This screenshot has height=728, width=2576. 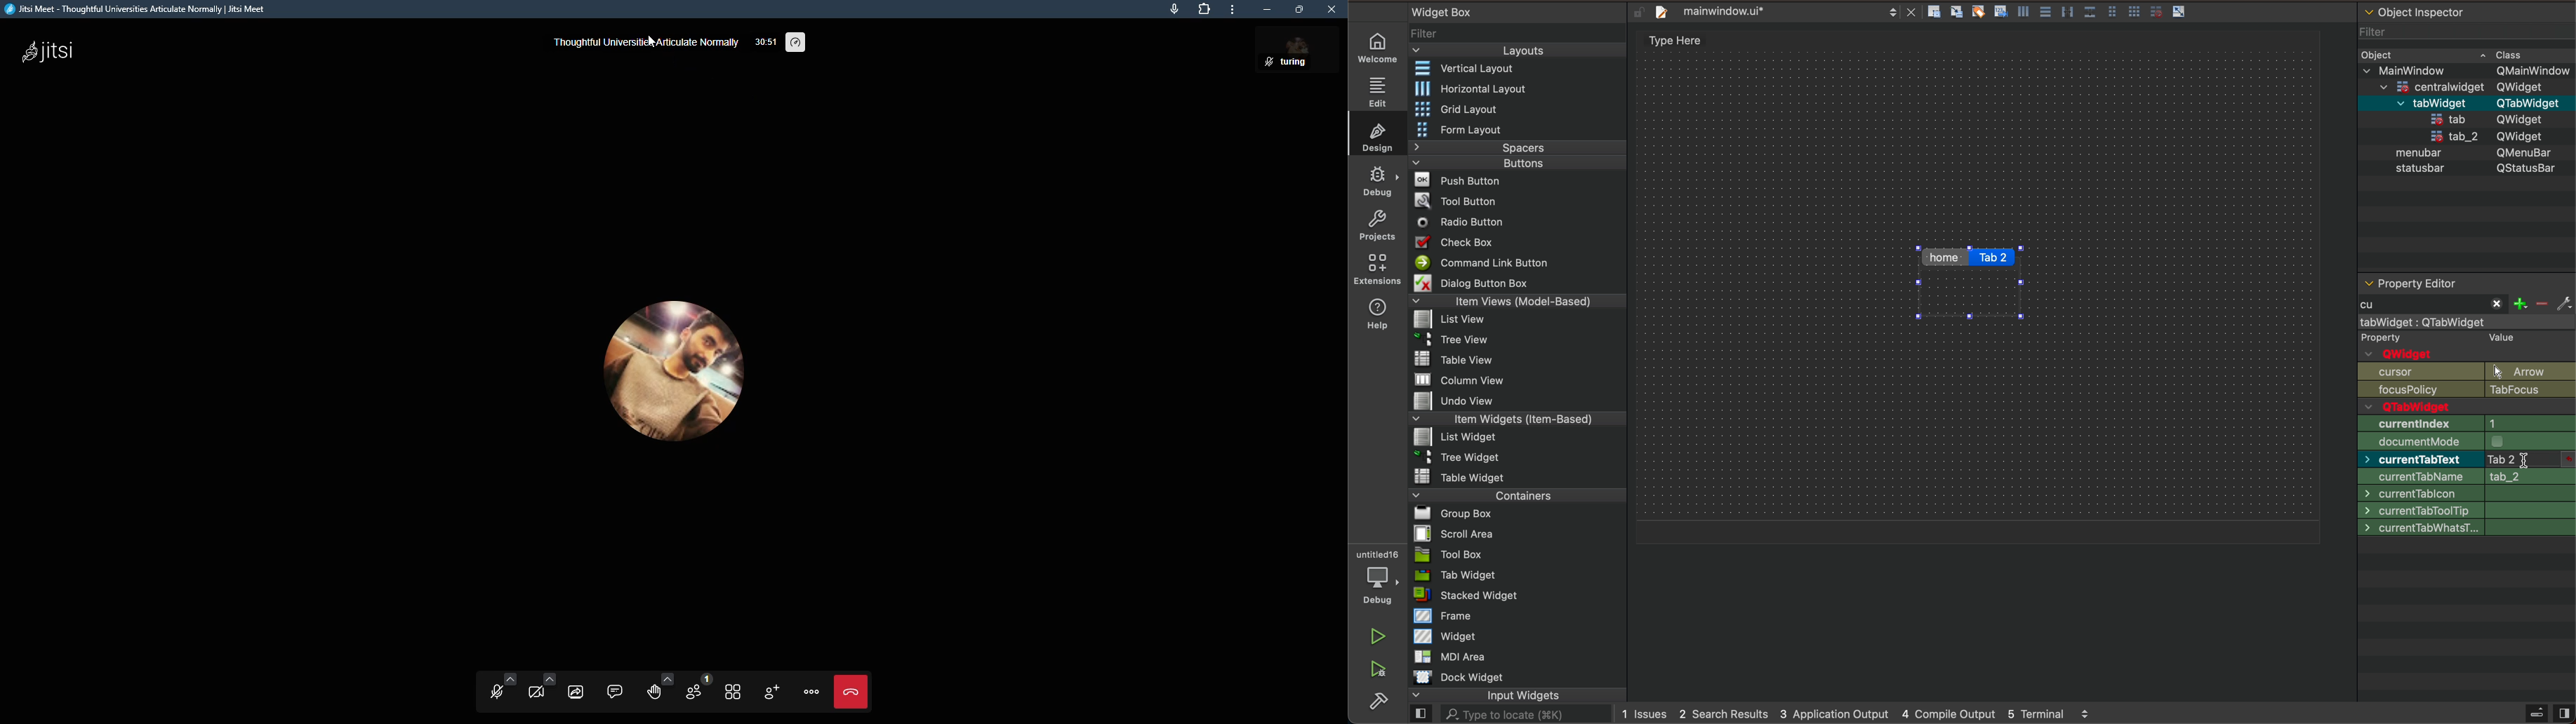 I want to click on start screen sharing, so click(x=578, y=689).